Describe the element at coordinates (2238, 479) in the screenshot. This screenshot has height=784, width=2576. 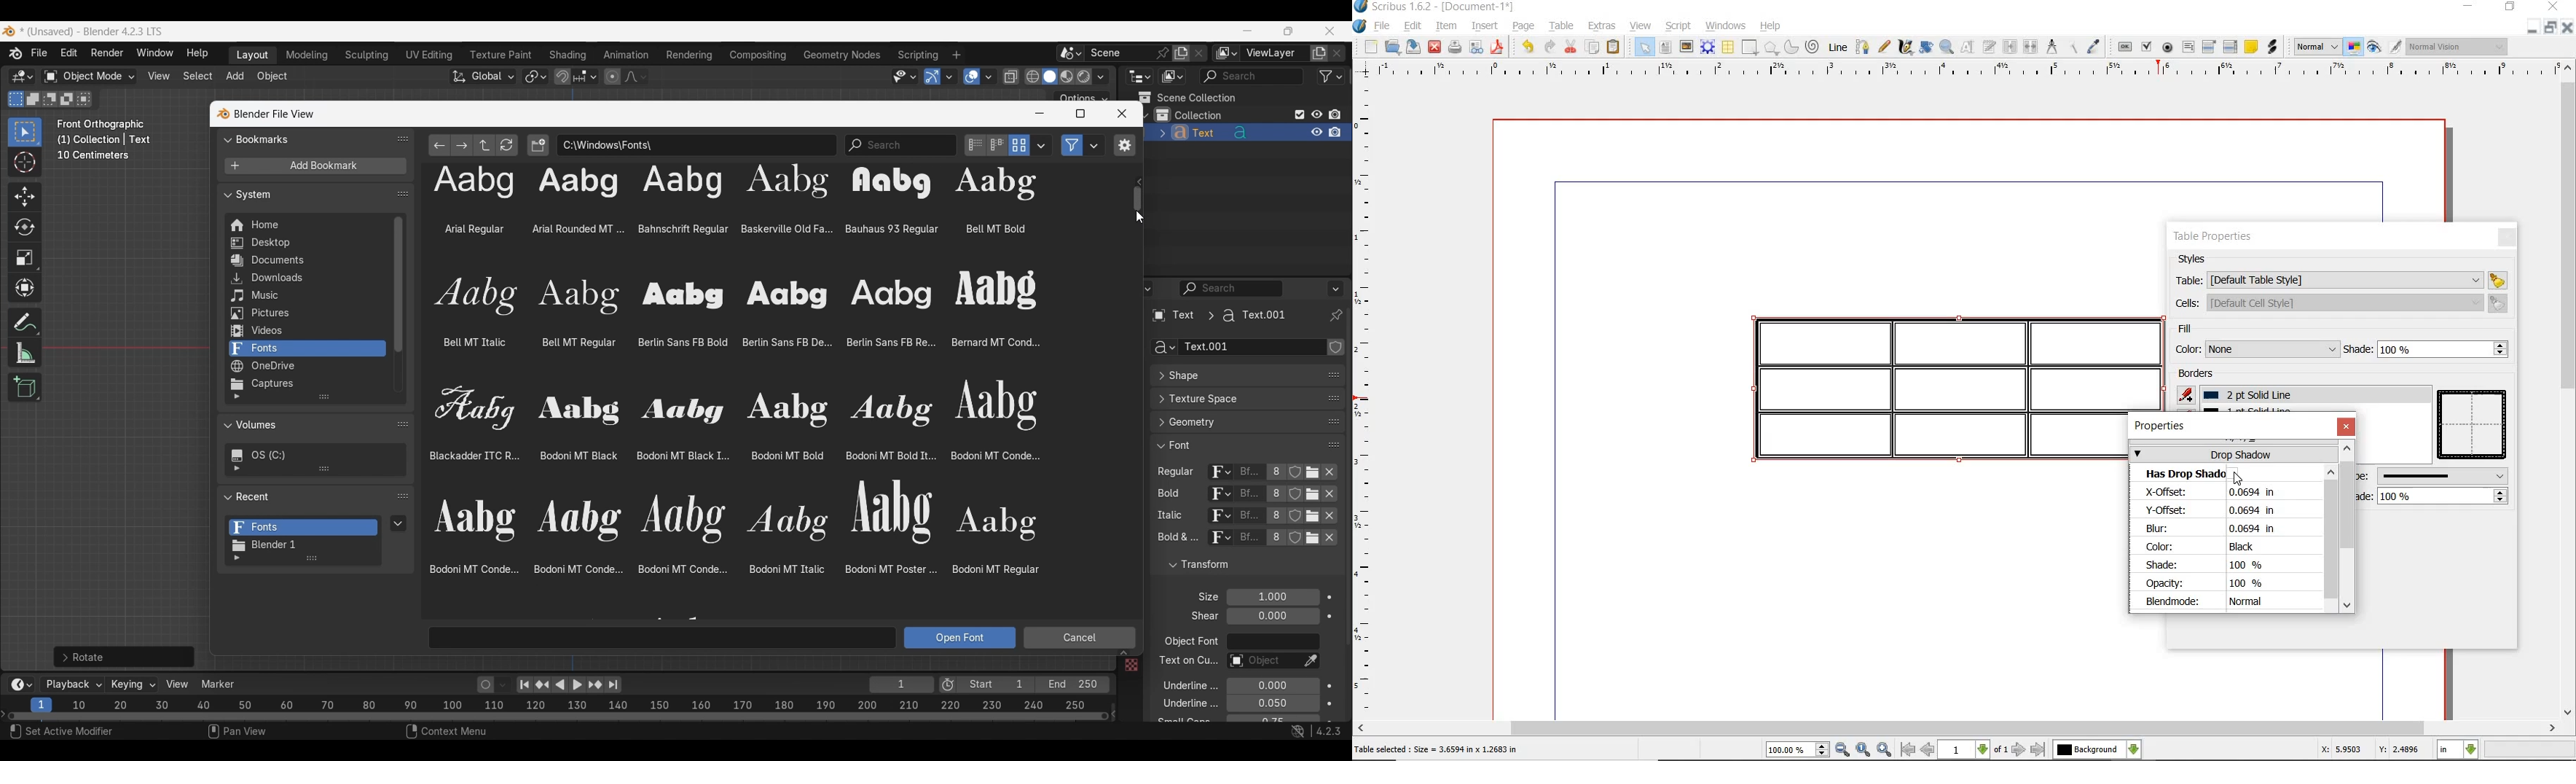
I see `Cursor` at that location.